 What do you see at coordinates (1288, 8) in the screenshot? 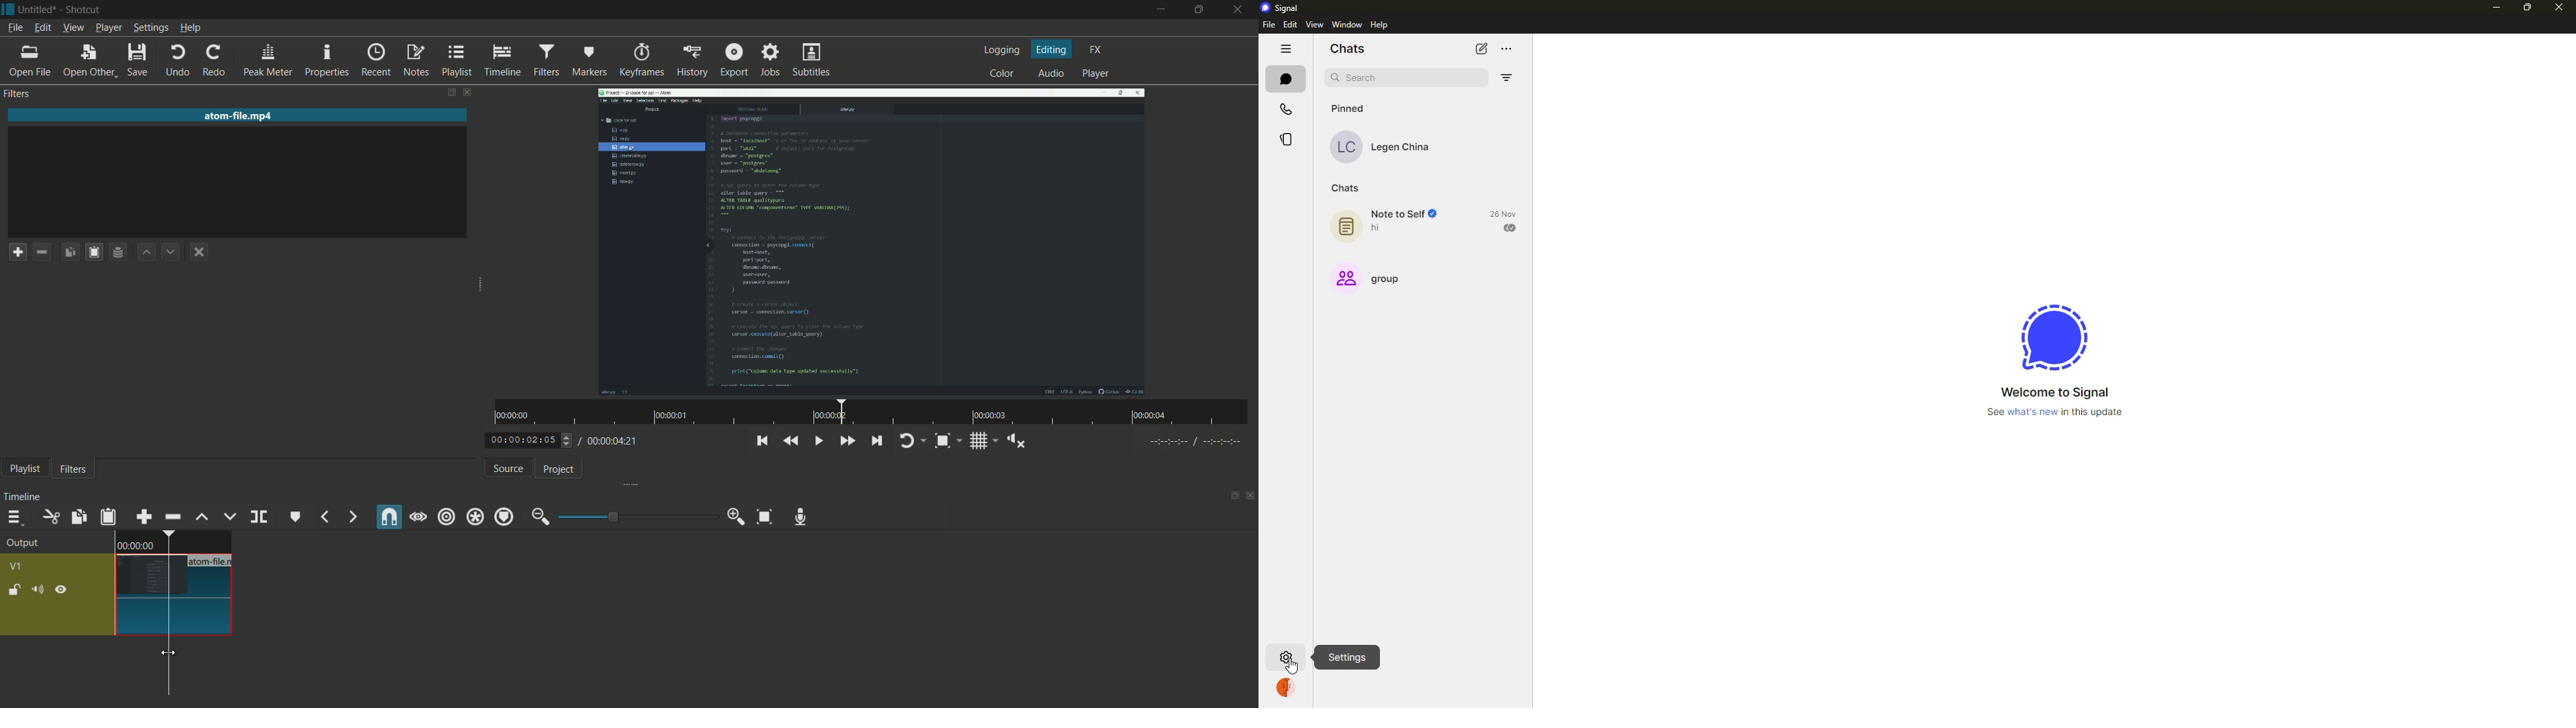
I see `signal` at bounding box center [1288, 8].